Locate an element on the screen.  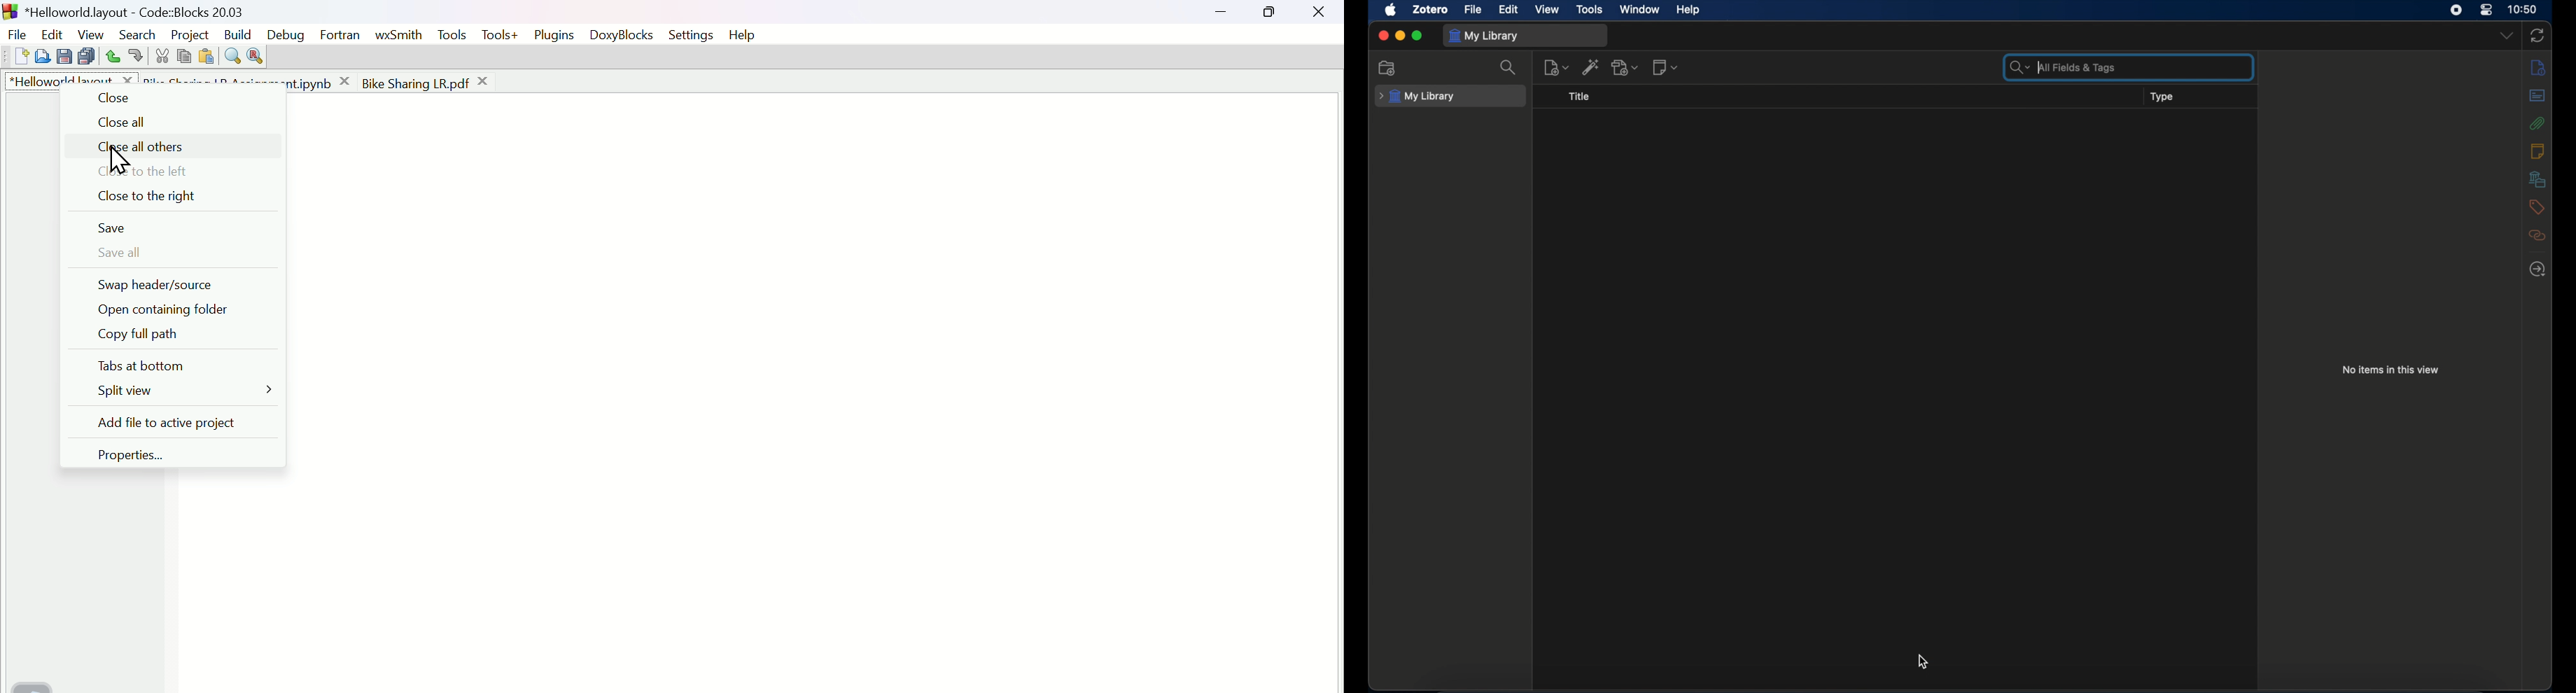
my library is located at coordinates (1417, 96).